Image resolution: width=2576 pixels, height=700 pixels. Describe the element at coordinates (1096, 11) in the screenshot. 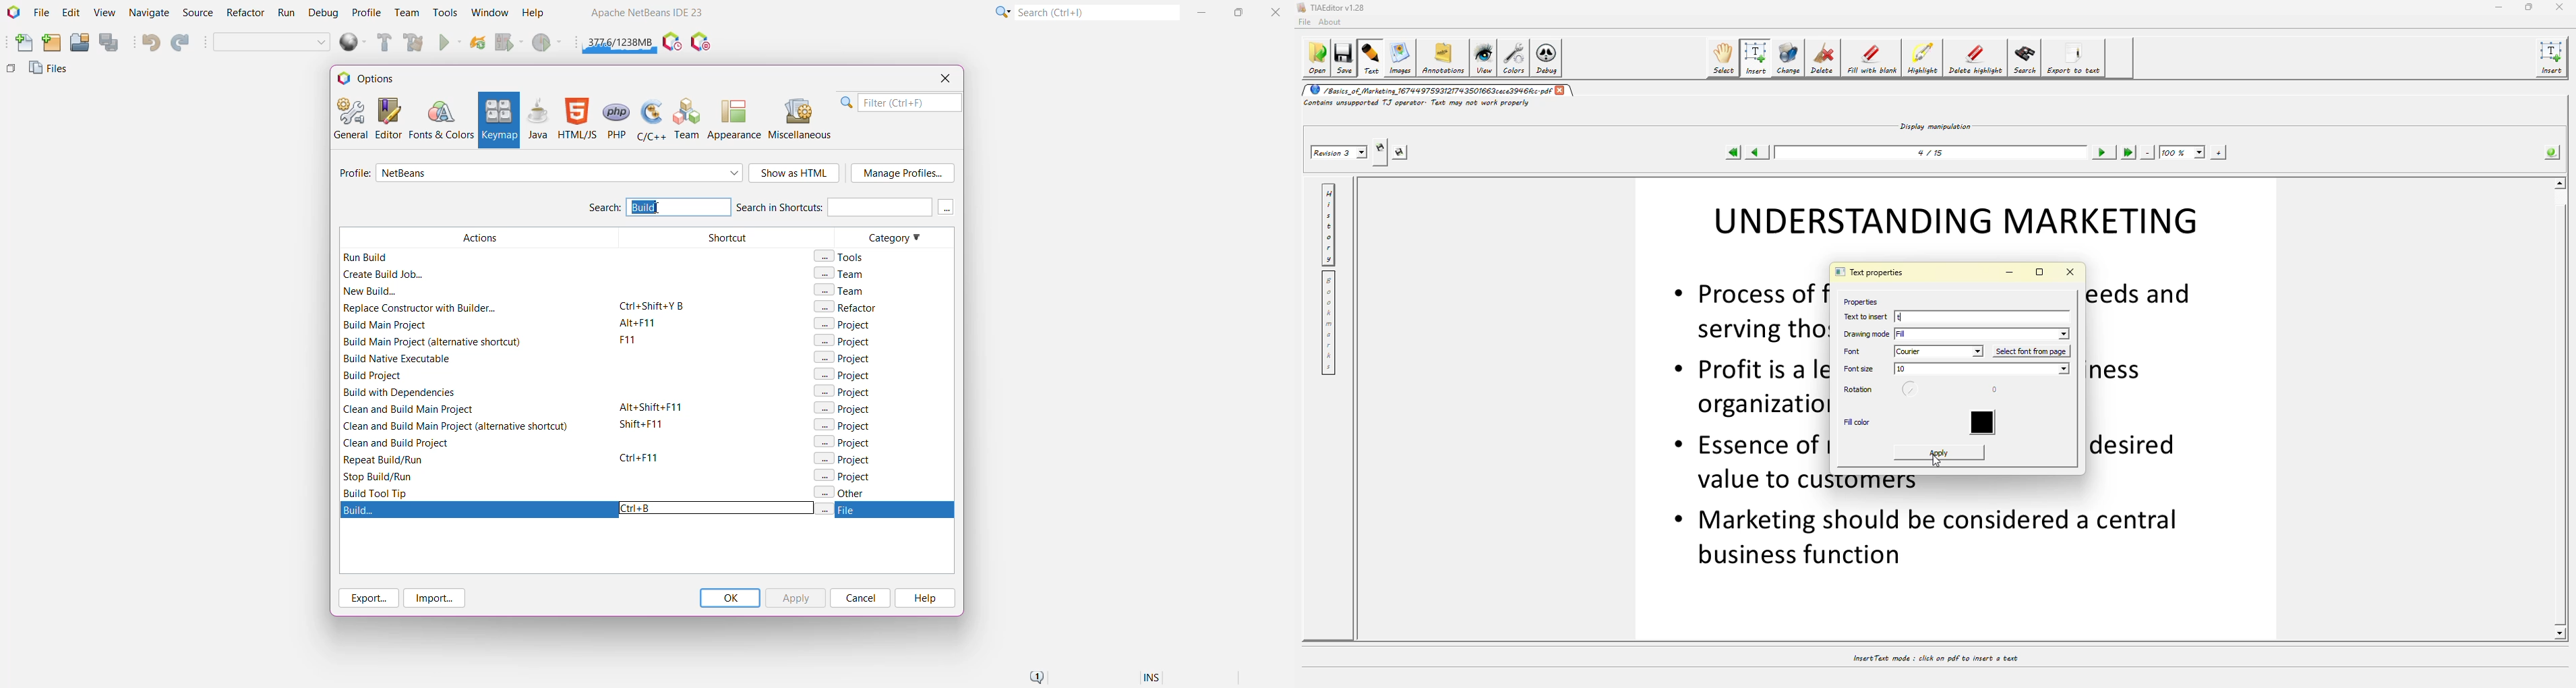

I see `Search` at that location.